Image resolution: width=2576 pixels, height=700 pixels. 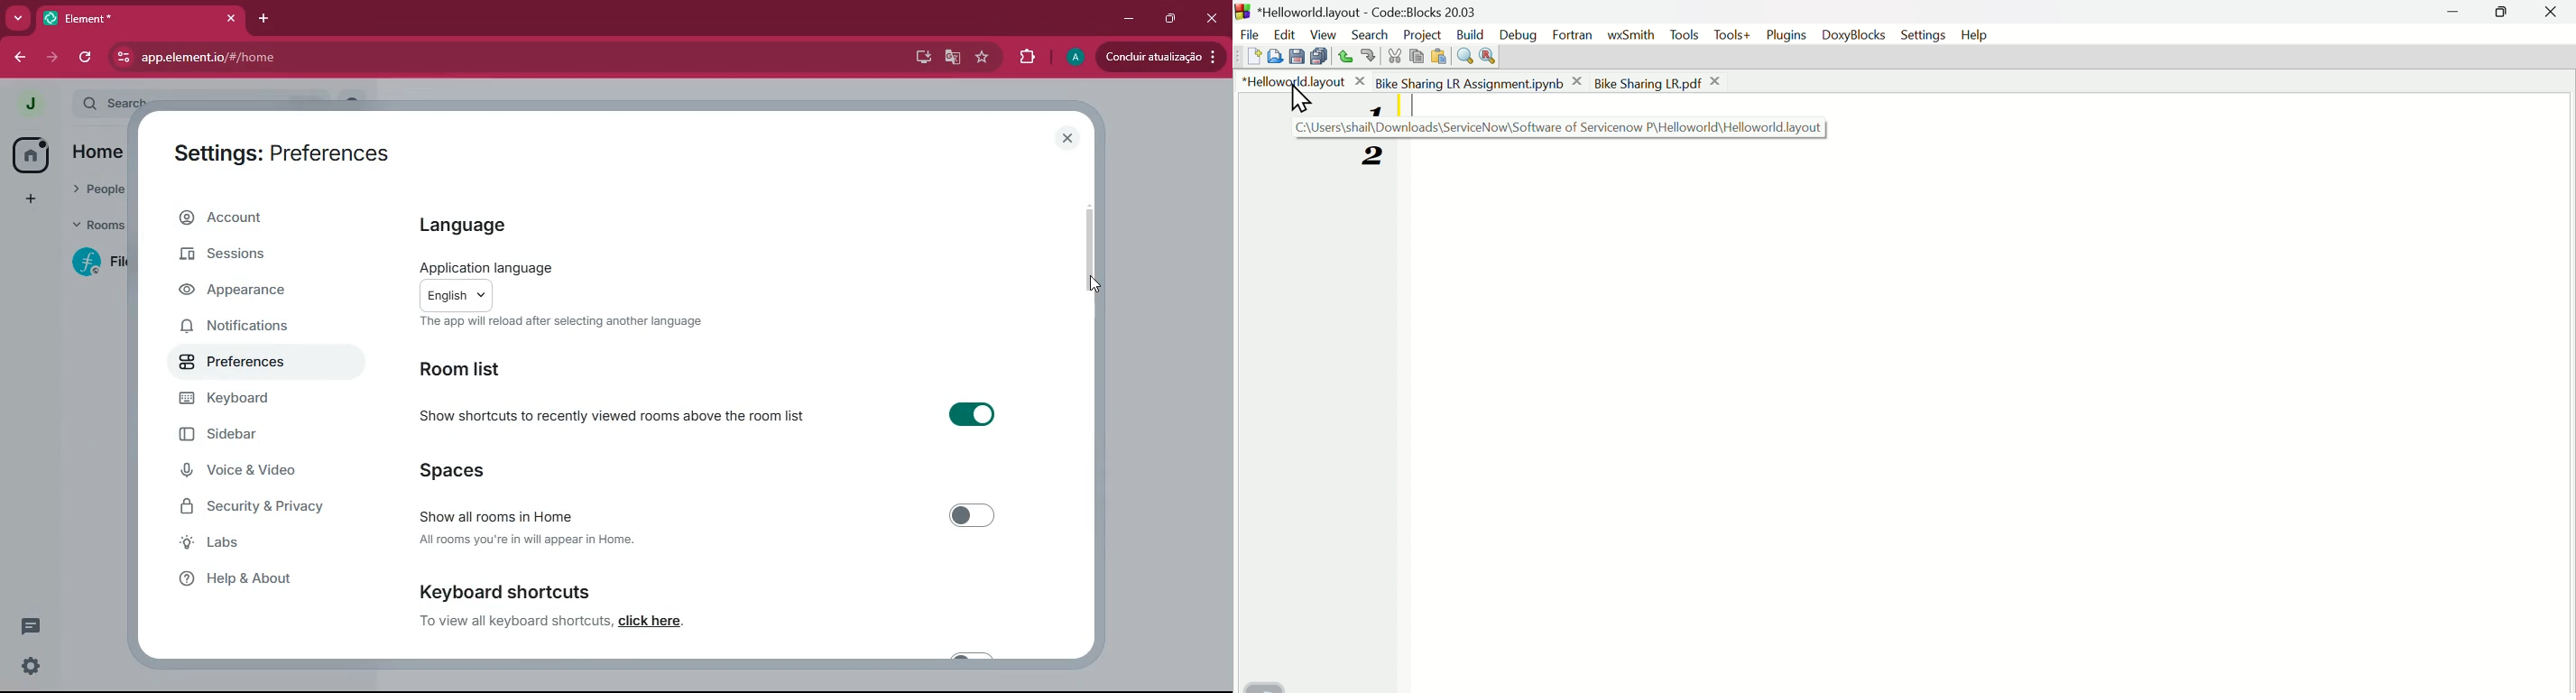 What do you see at coordinates (1981, 34) in the screenshot?
I see `Help` at bounding box center [1981, 34].